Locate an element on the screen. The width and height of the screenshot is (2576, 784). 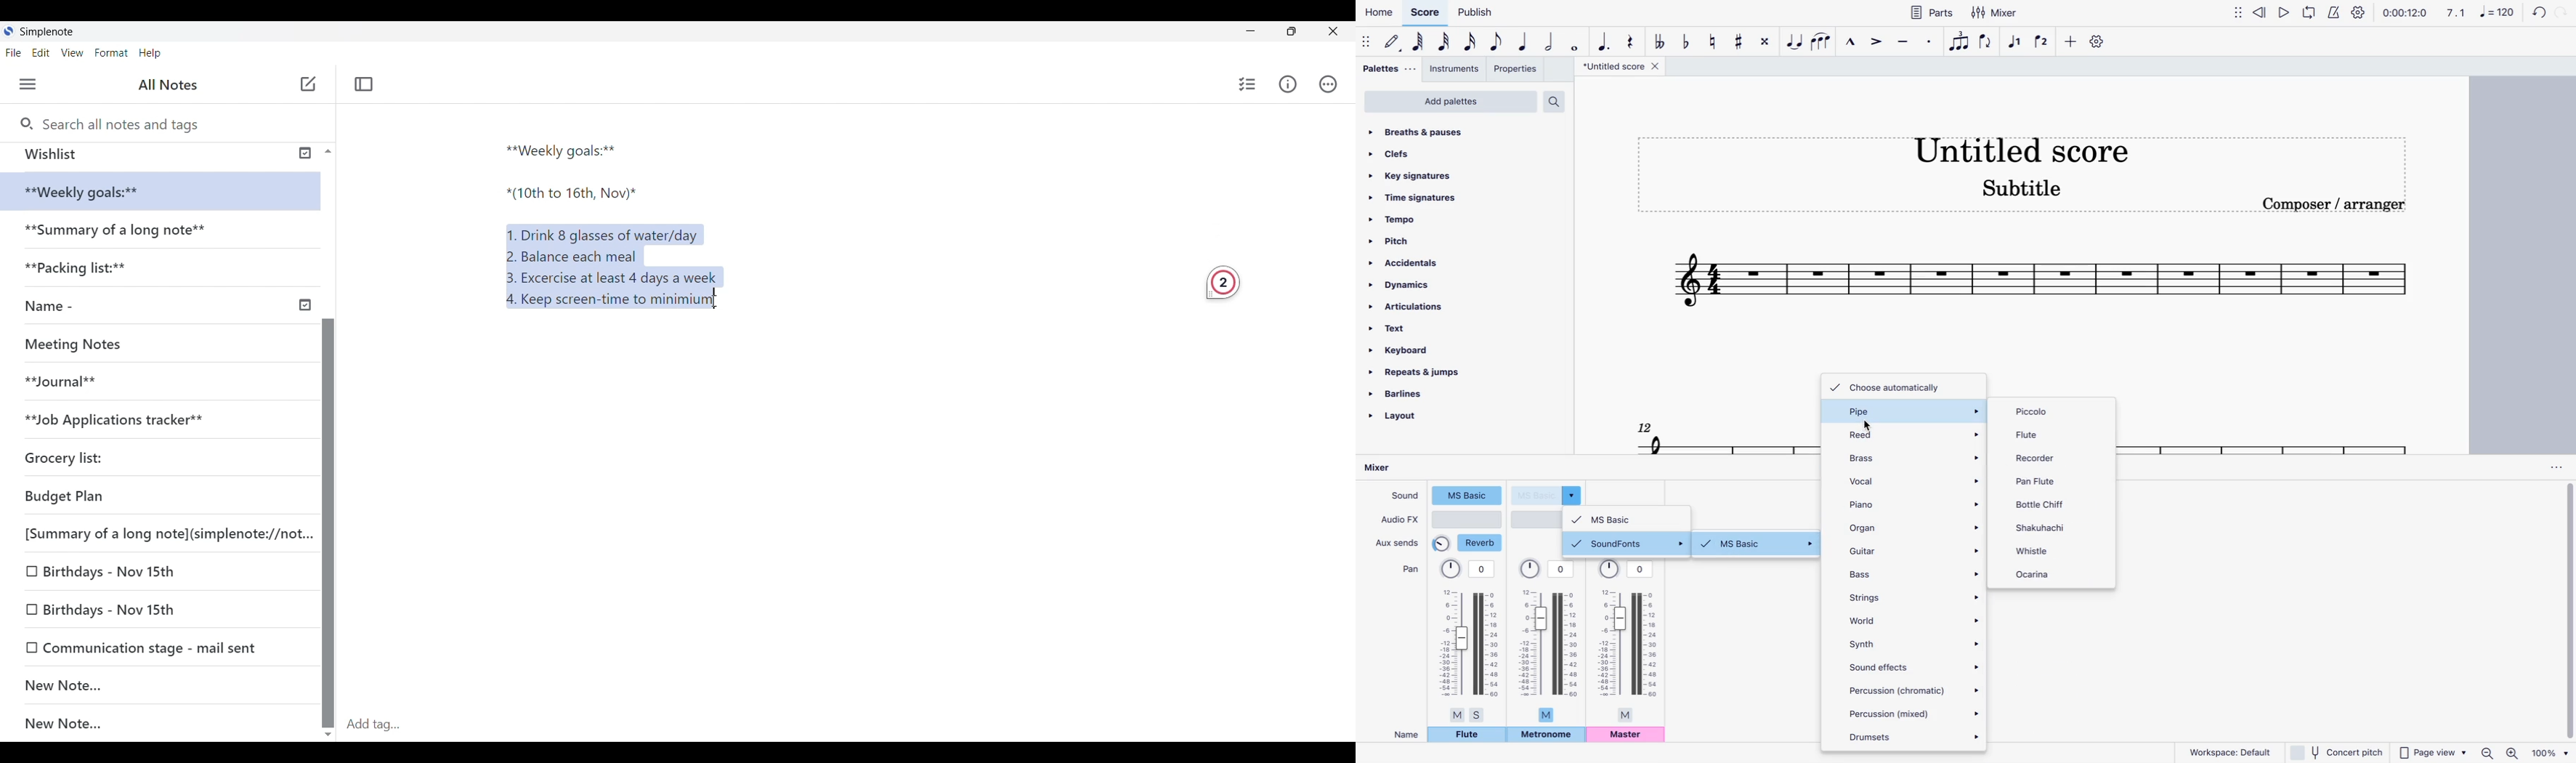
cursor is located at coordinates (1867, 426).